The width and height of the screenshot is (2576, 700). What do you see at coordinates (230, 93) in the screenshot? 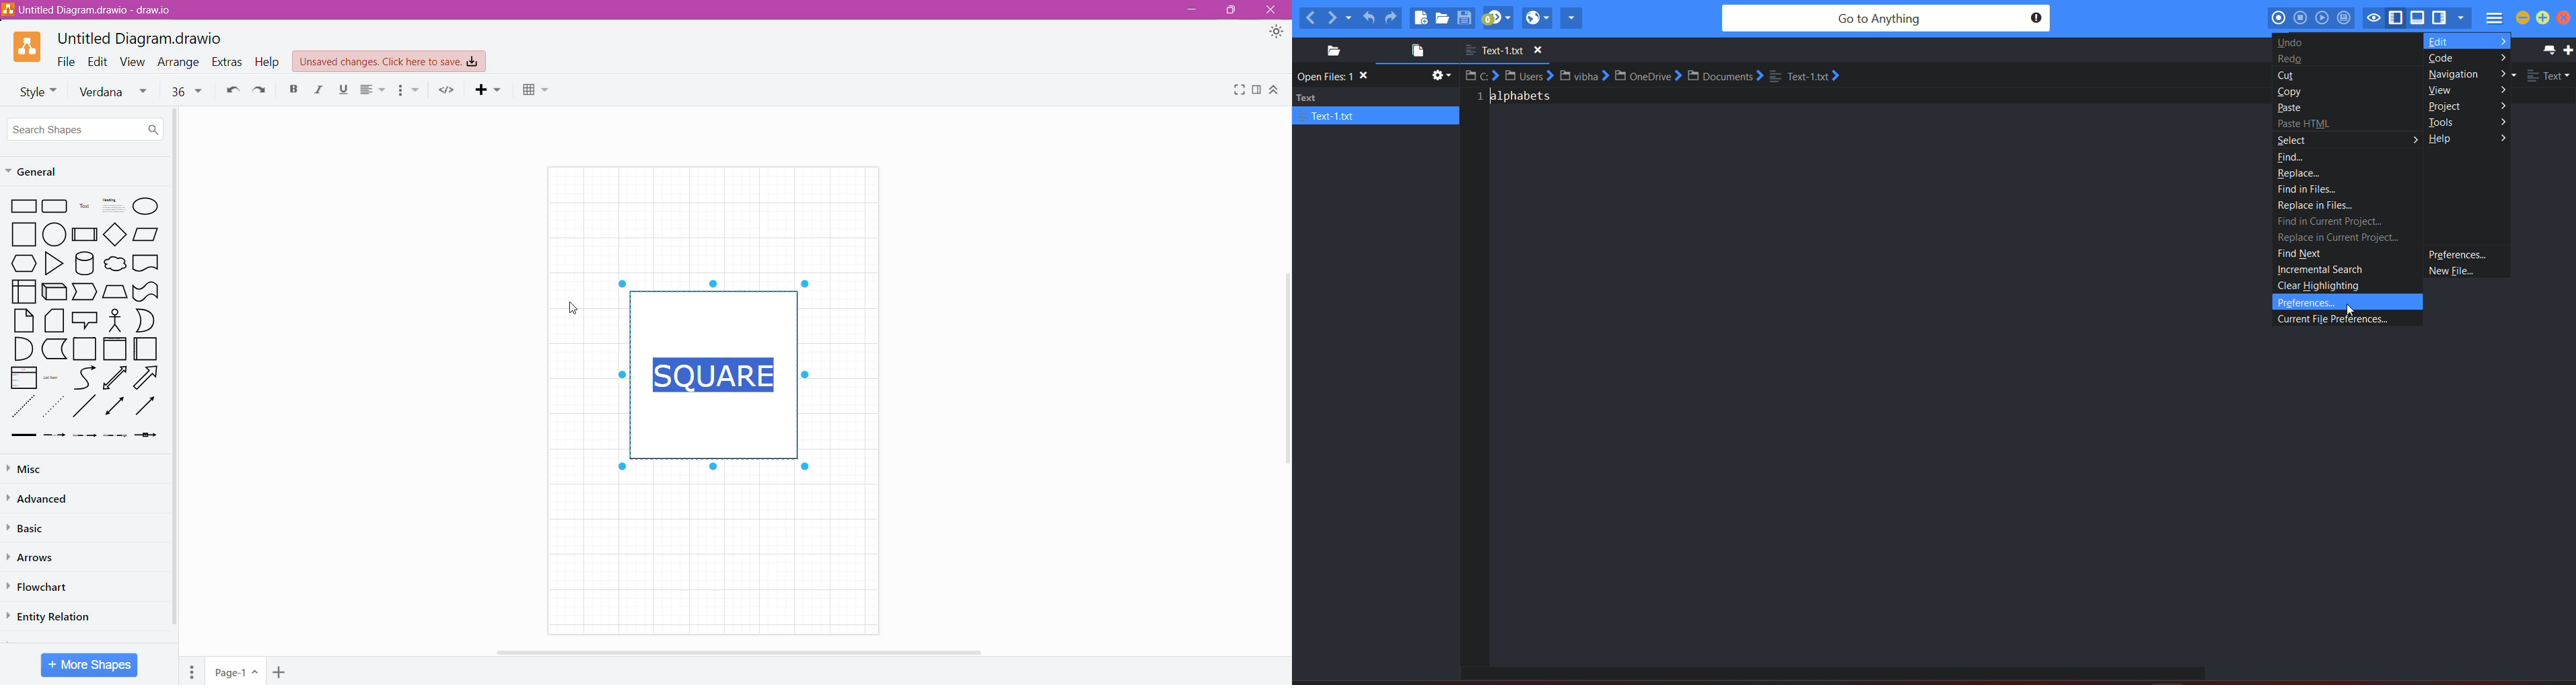
I see `Undo` at bounding box center [230, 93].